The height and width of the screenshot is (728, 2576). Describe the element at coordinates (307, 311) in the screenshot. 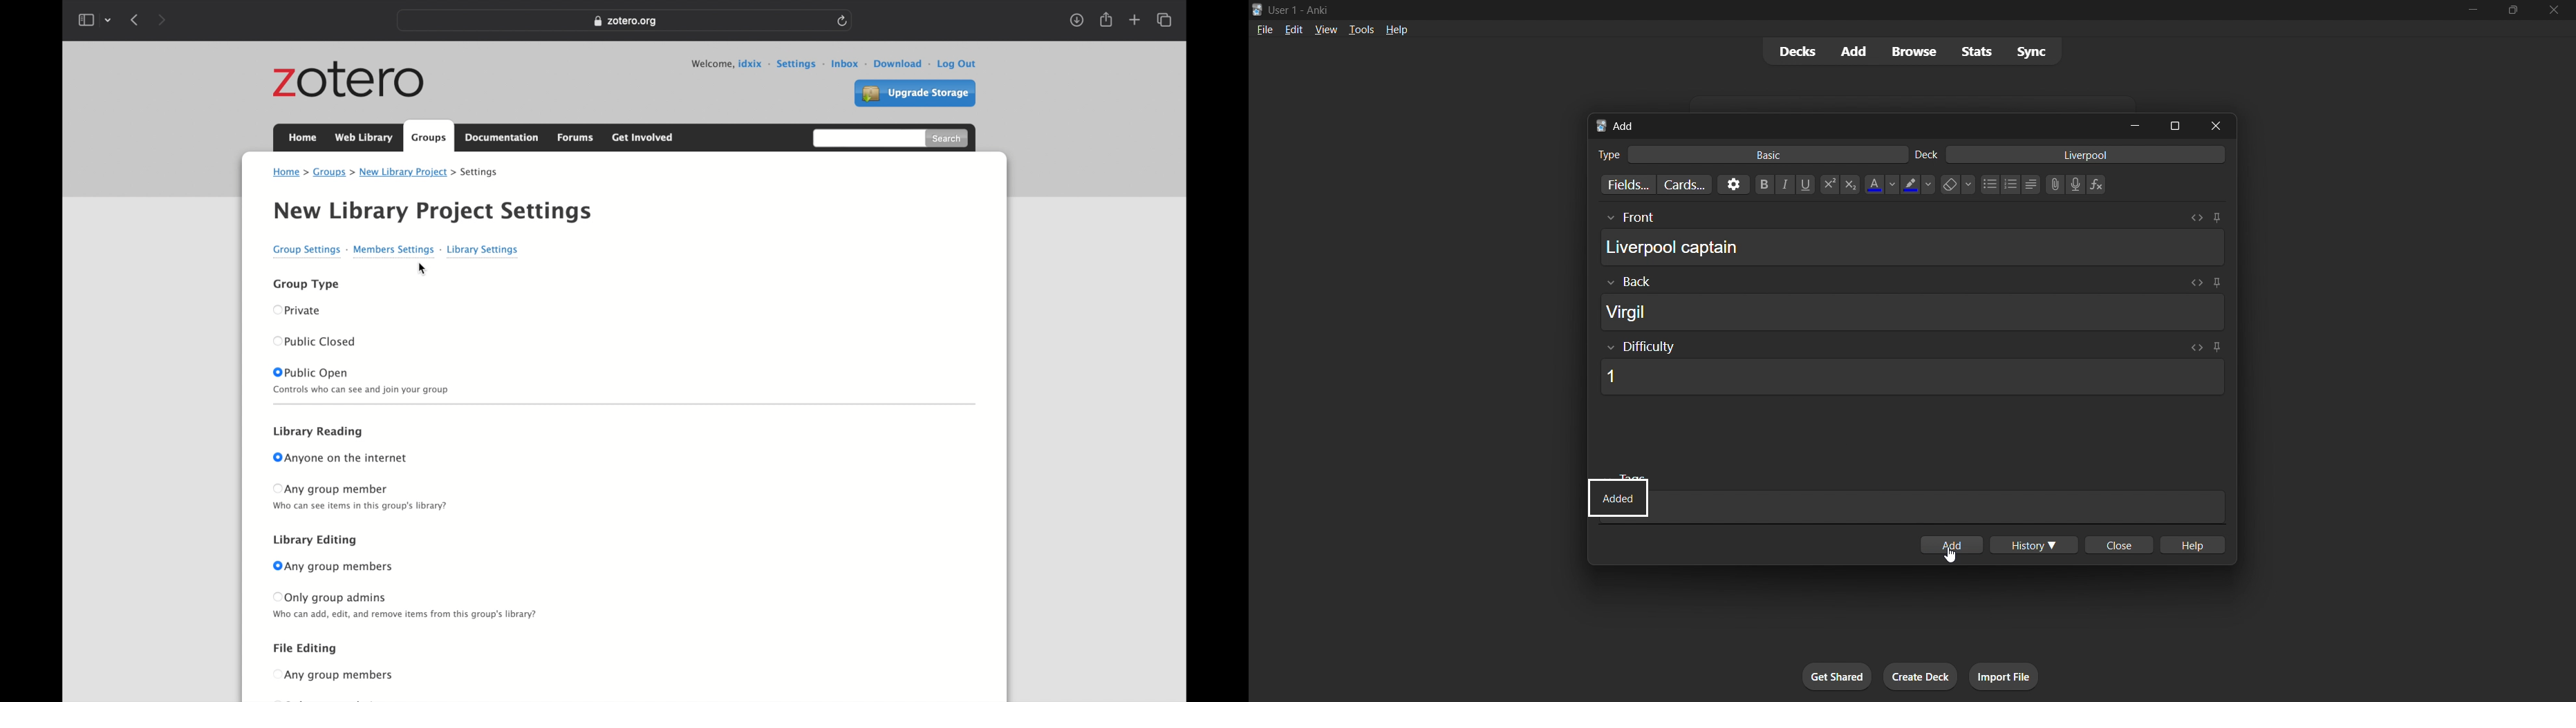

I see `private radio button` at that location.